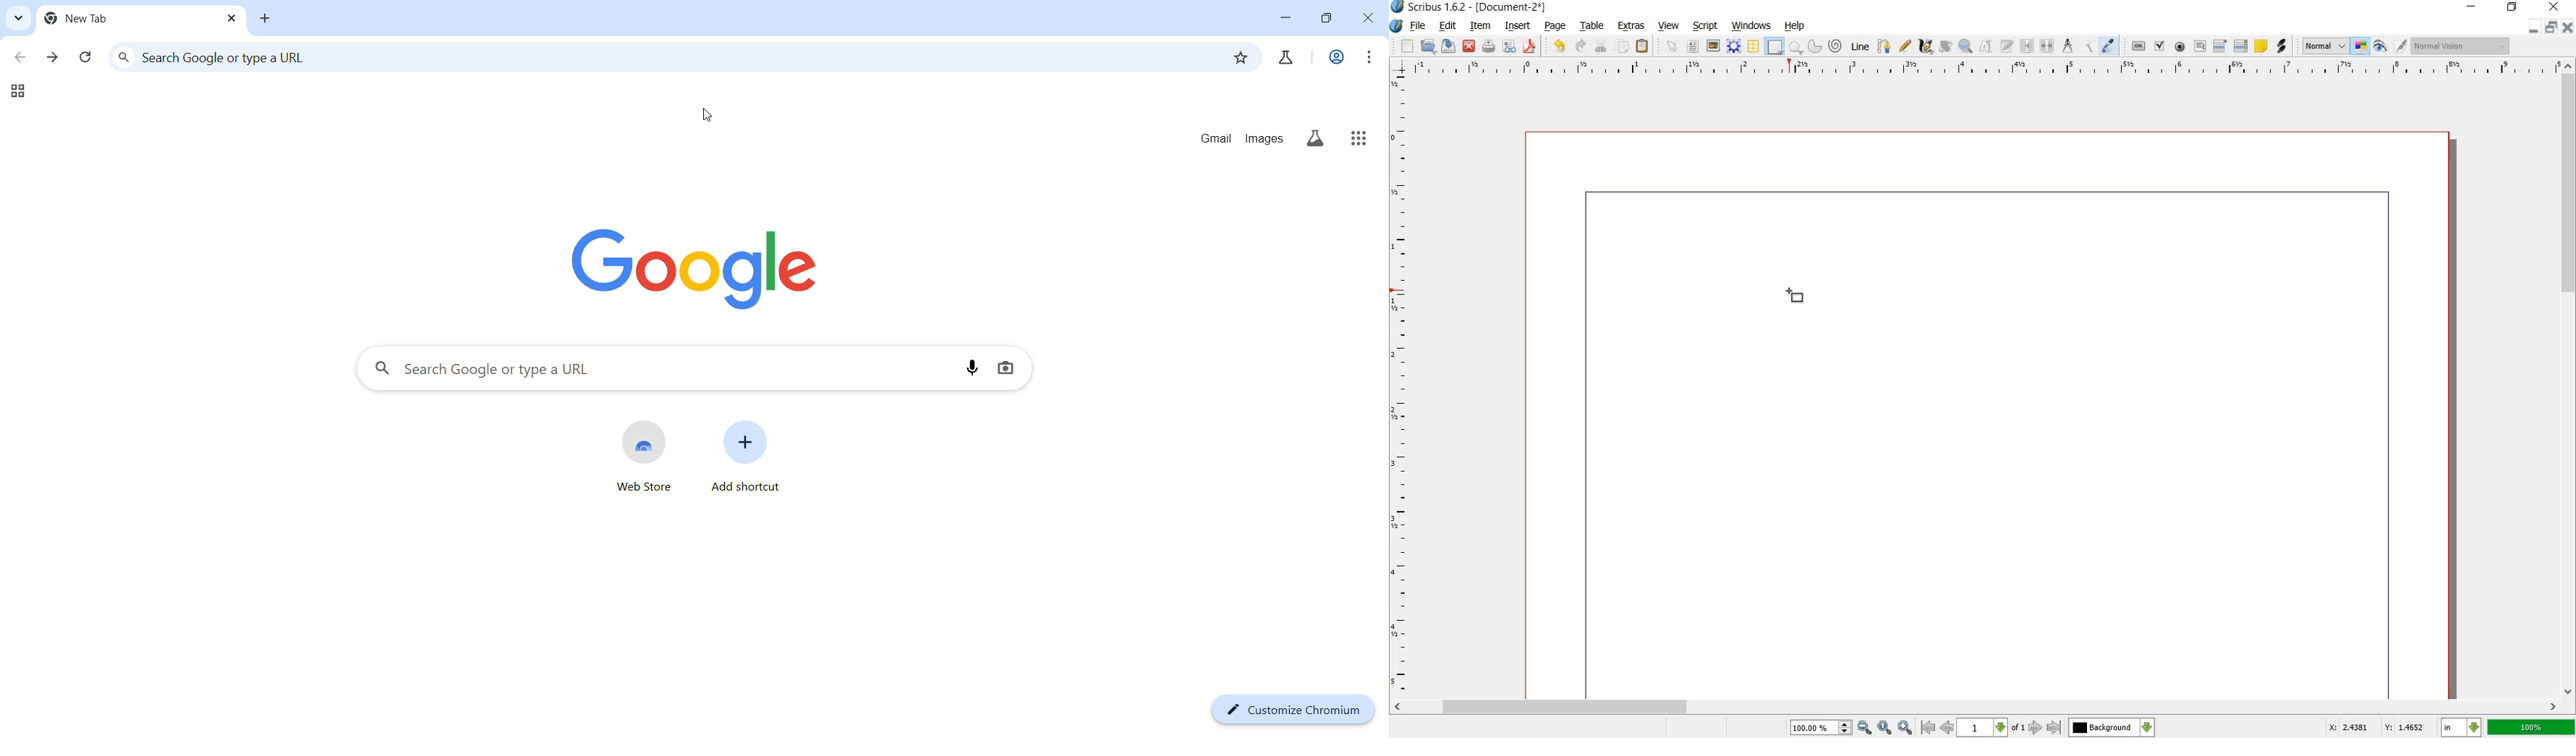  Describe the element at coordinates (2219, 45) in the screenshot. I see `PDF COMBO BOX` at that location.